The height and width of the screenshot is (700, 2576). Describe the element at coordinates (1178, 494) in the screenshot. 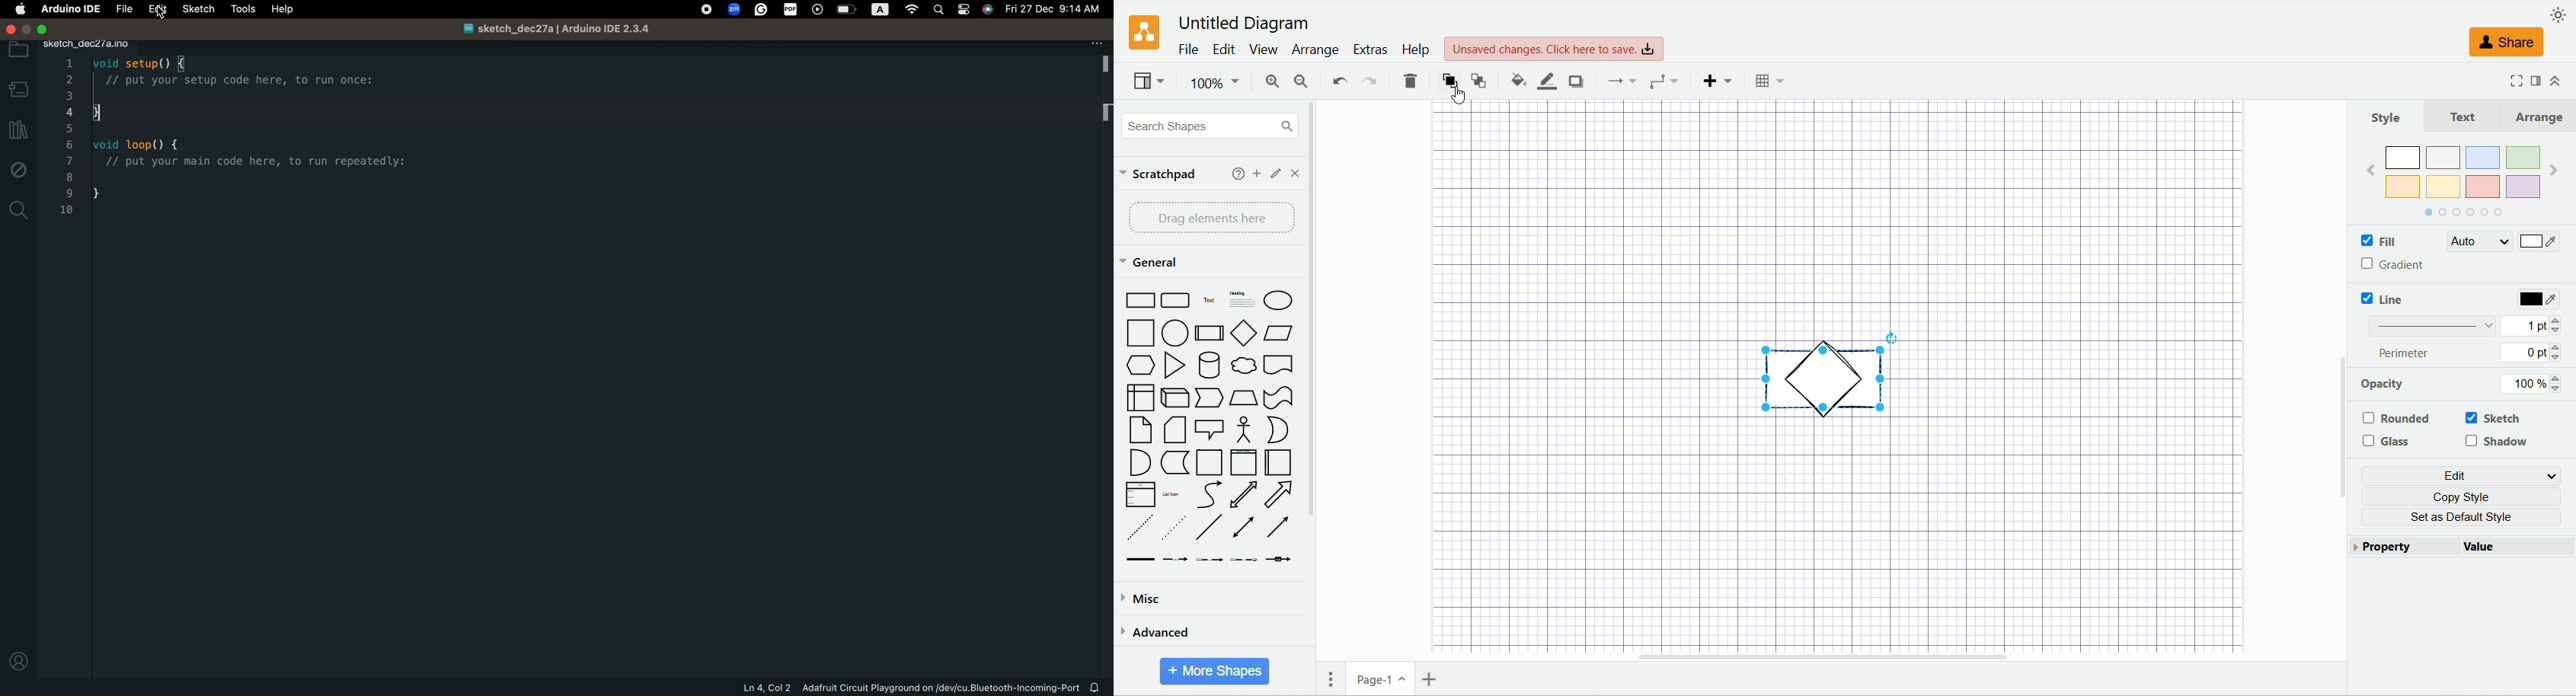

I see `list item` at that location.